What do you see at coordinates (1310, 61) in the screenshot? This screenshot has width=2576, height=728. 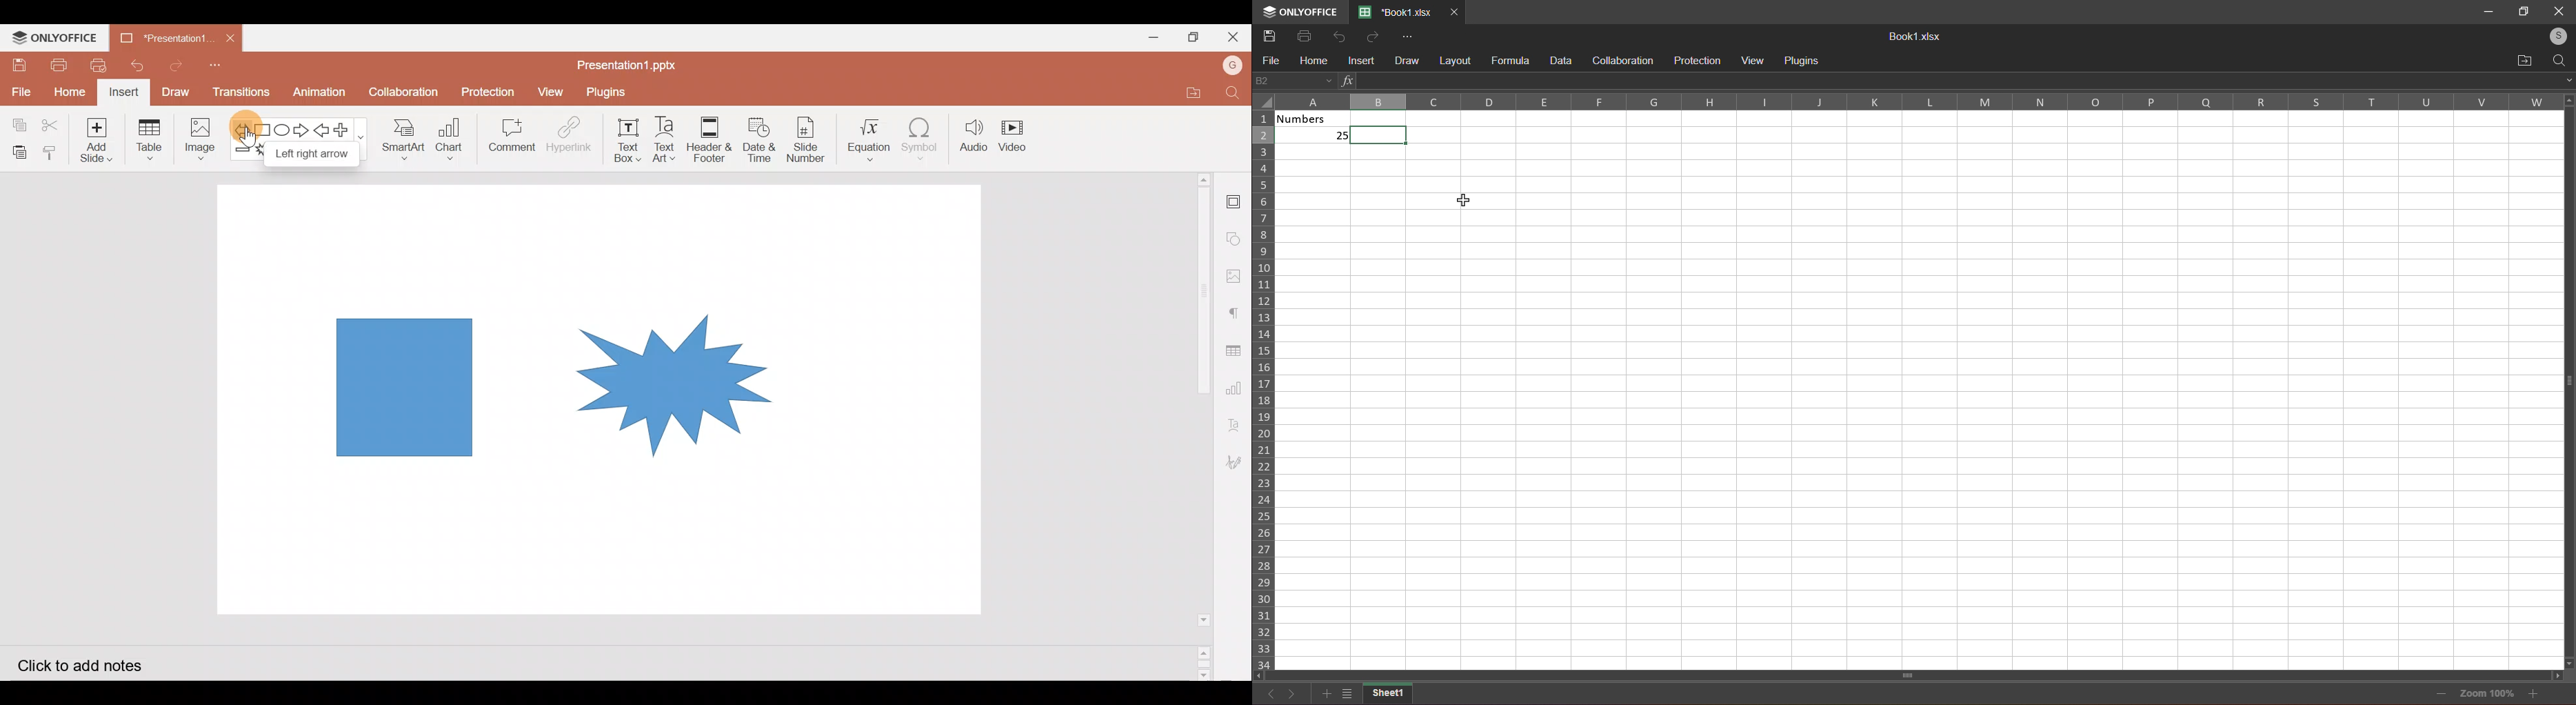 I see `home` at bounding box center [1310, 61].